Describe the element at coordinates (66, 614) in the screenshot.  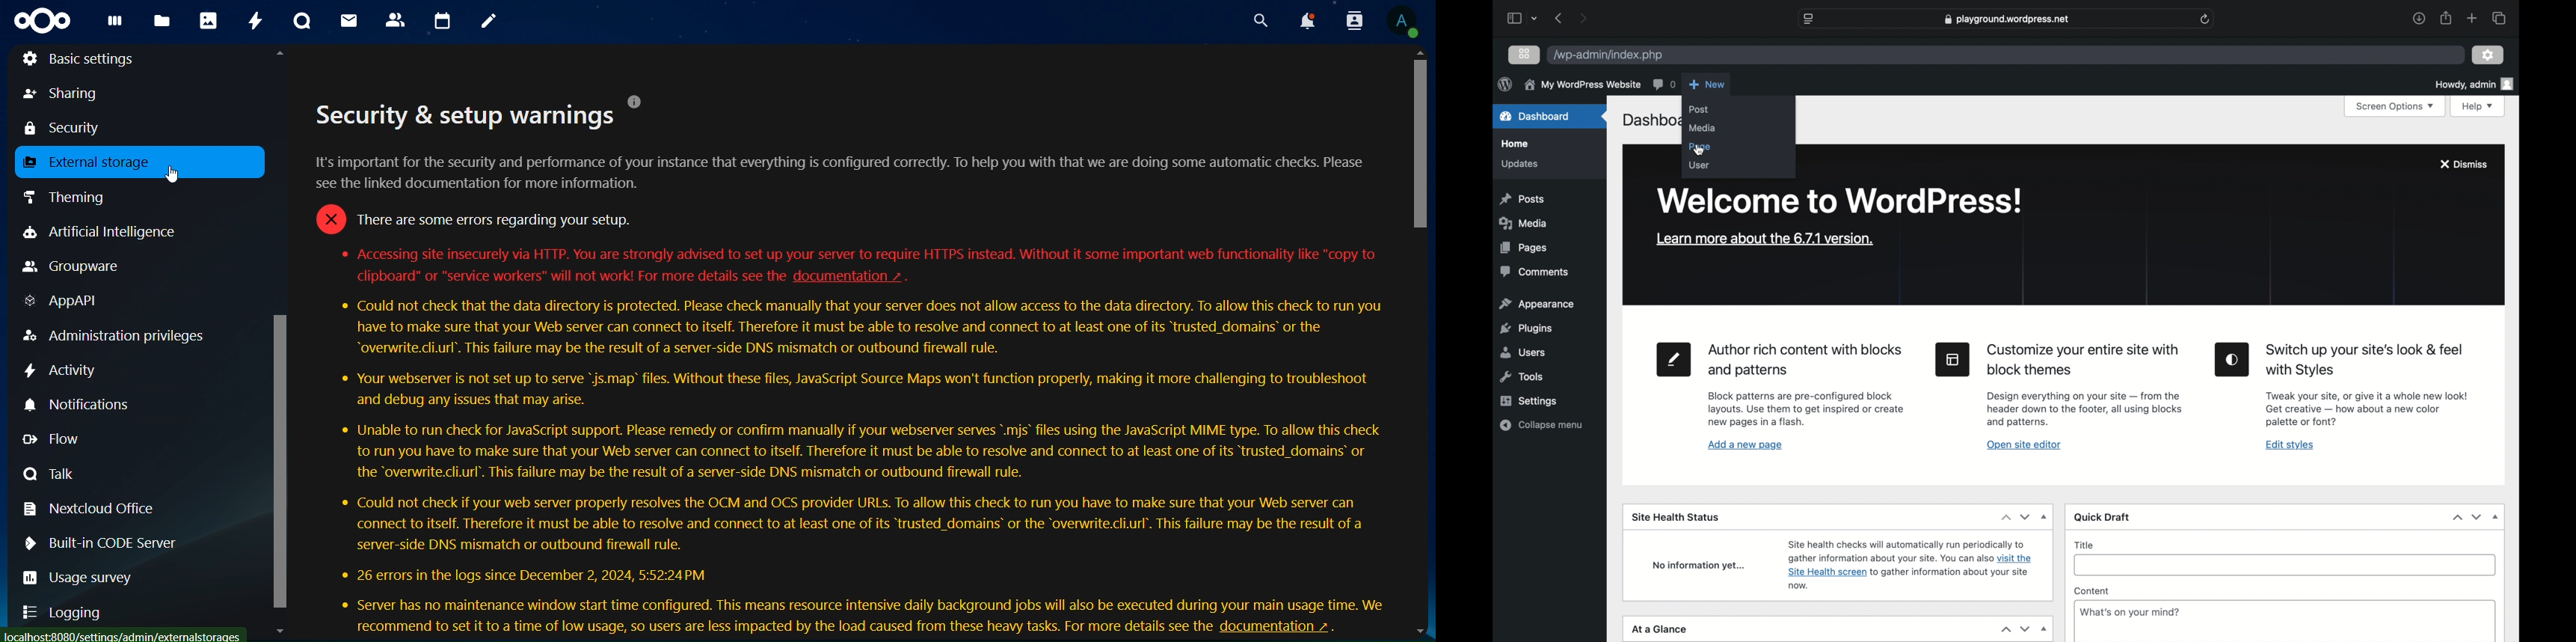
I see `logging` at that location.